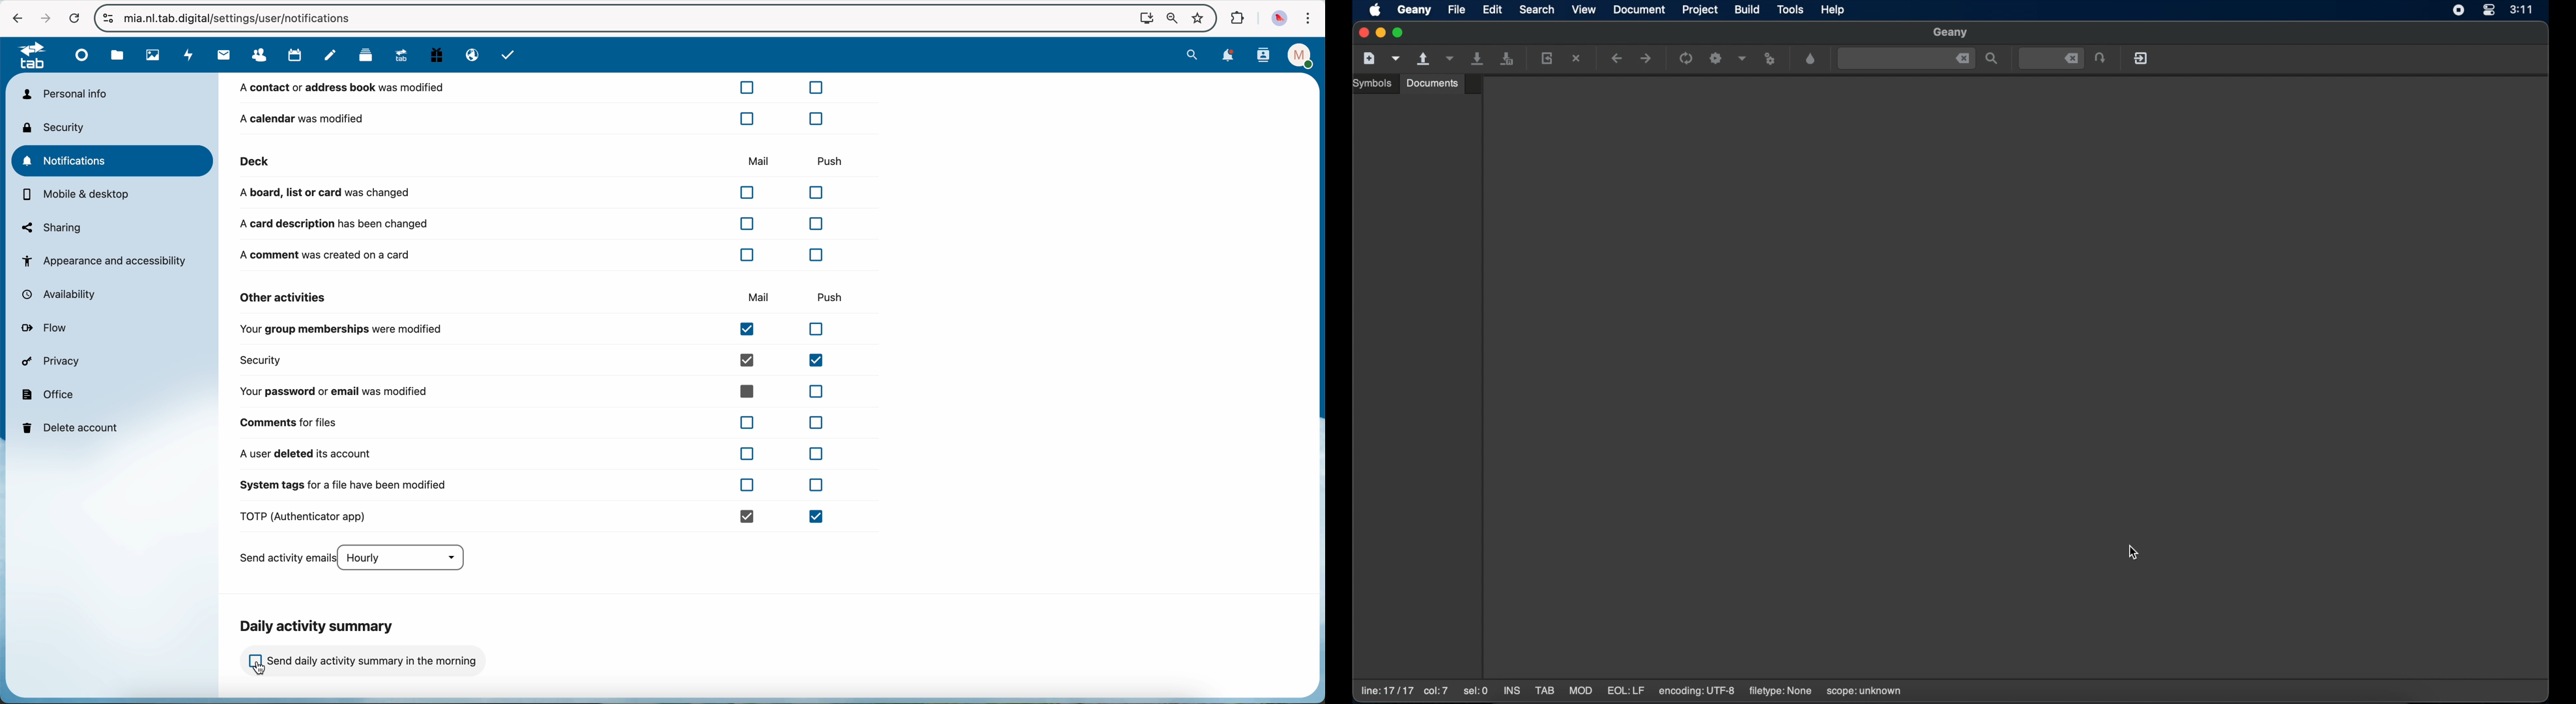 This screenshot has width=2576, height=728. Describe the element at coordinates (537, 193) in the screenshot. I see `a board, list or card was changed` at that location.